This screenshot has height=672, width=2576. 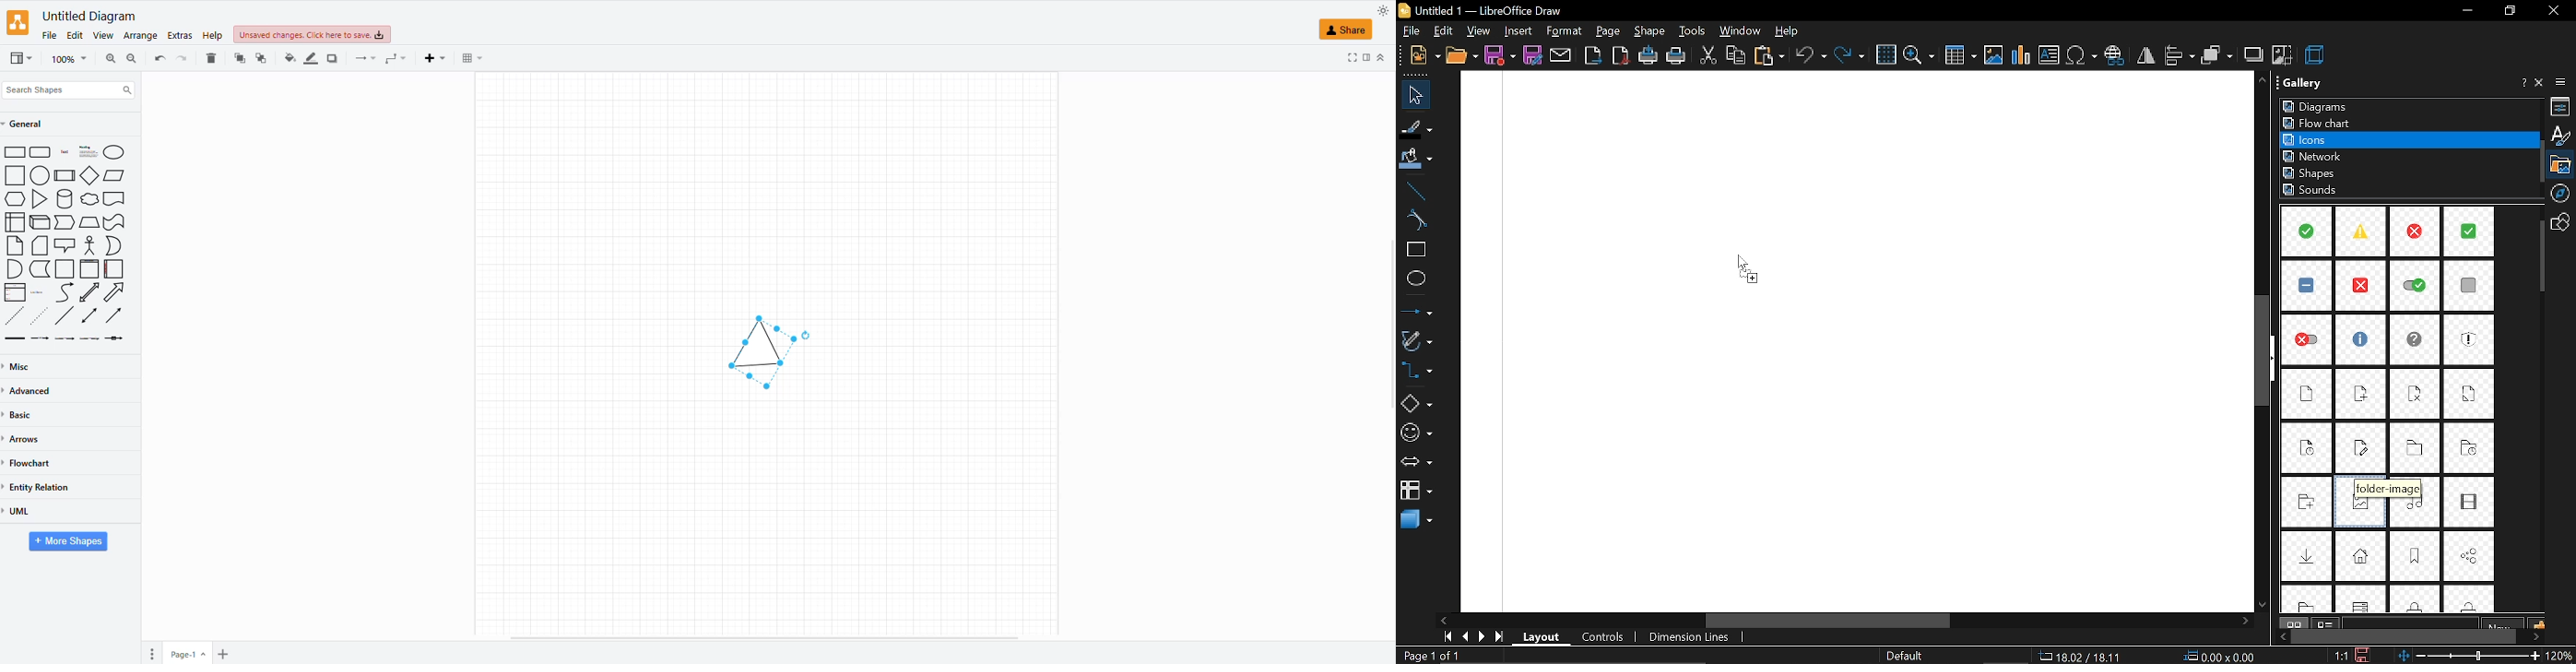 What do you see at coordinates (746, 346) in the screenshot?
I see `shape` at bounding box center [746, 346].